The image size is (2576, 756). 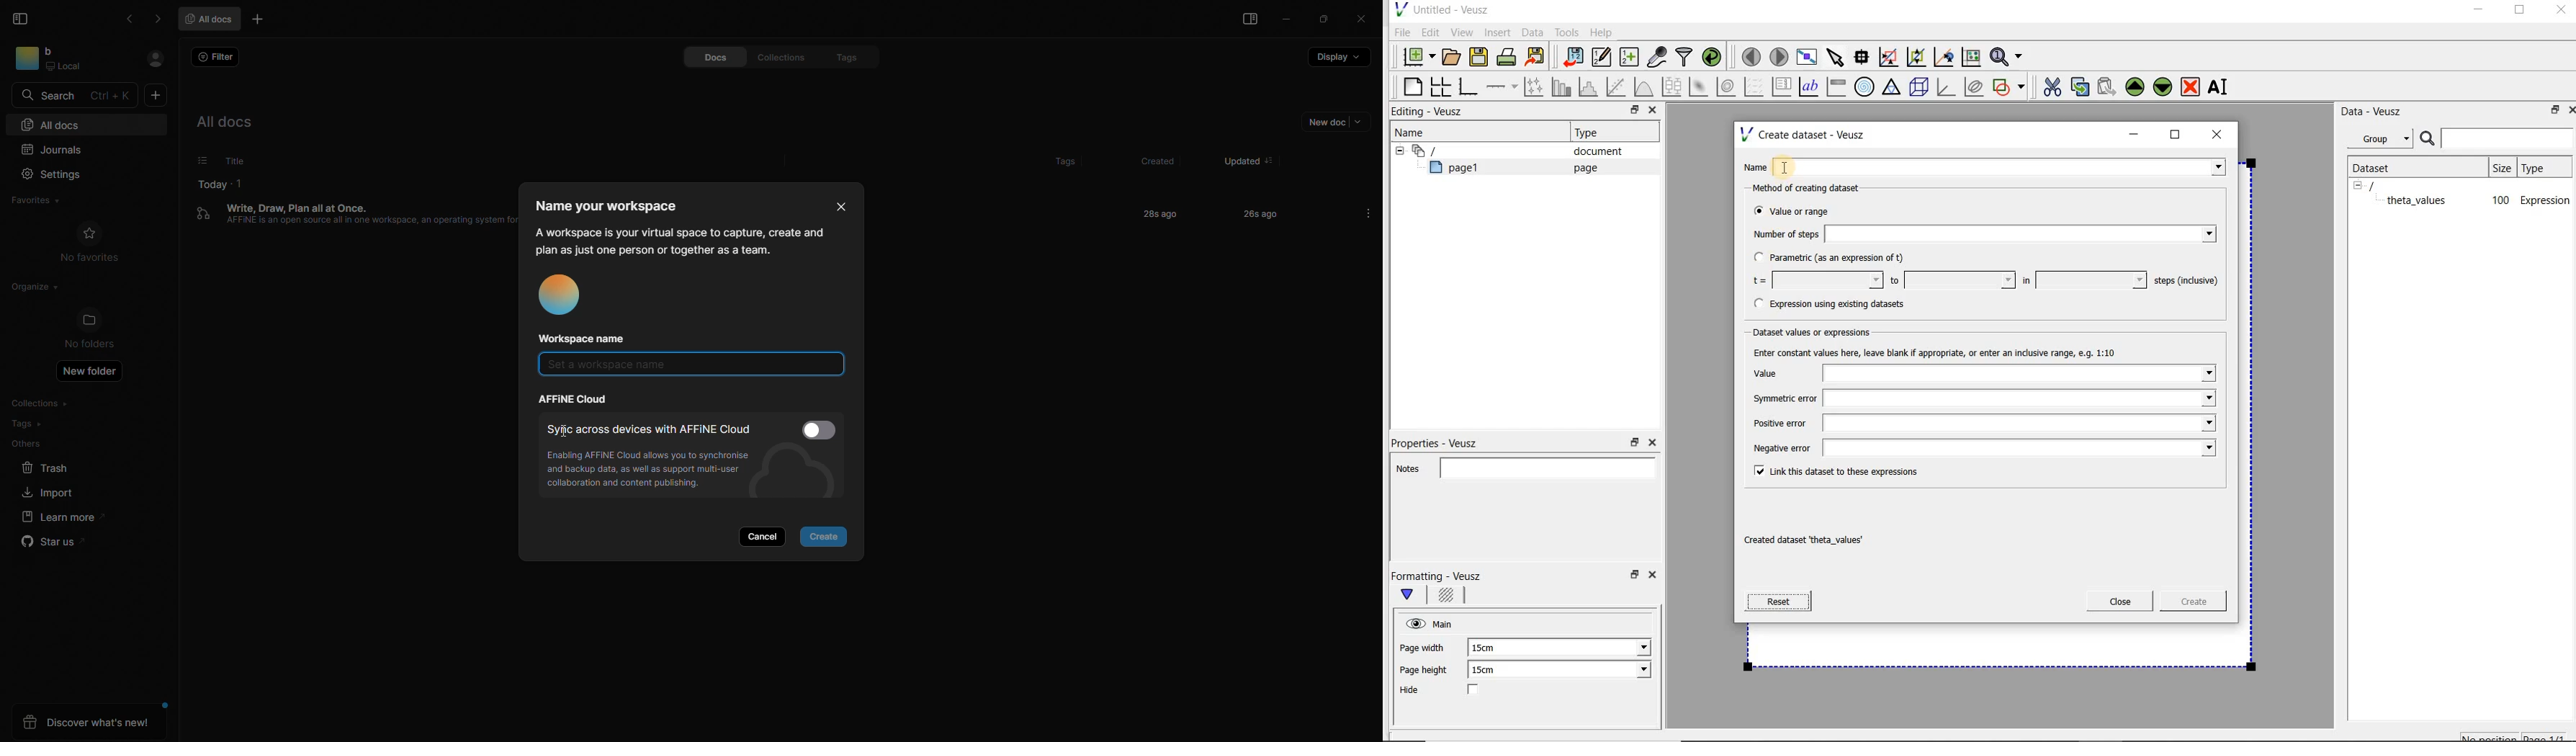 I want to click on import, so click(x=44, y=492).